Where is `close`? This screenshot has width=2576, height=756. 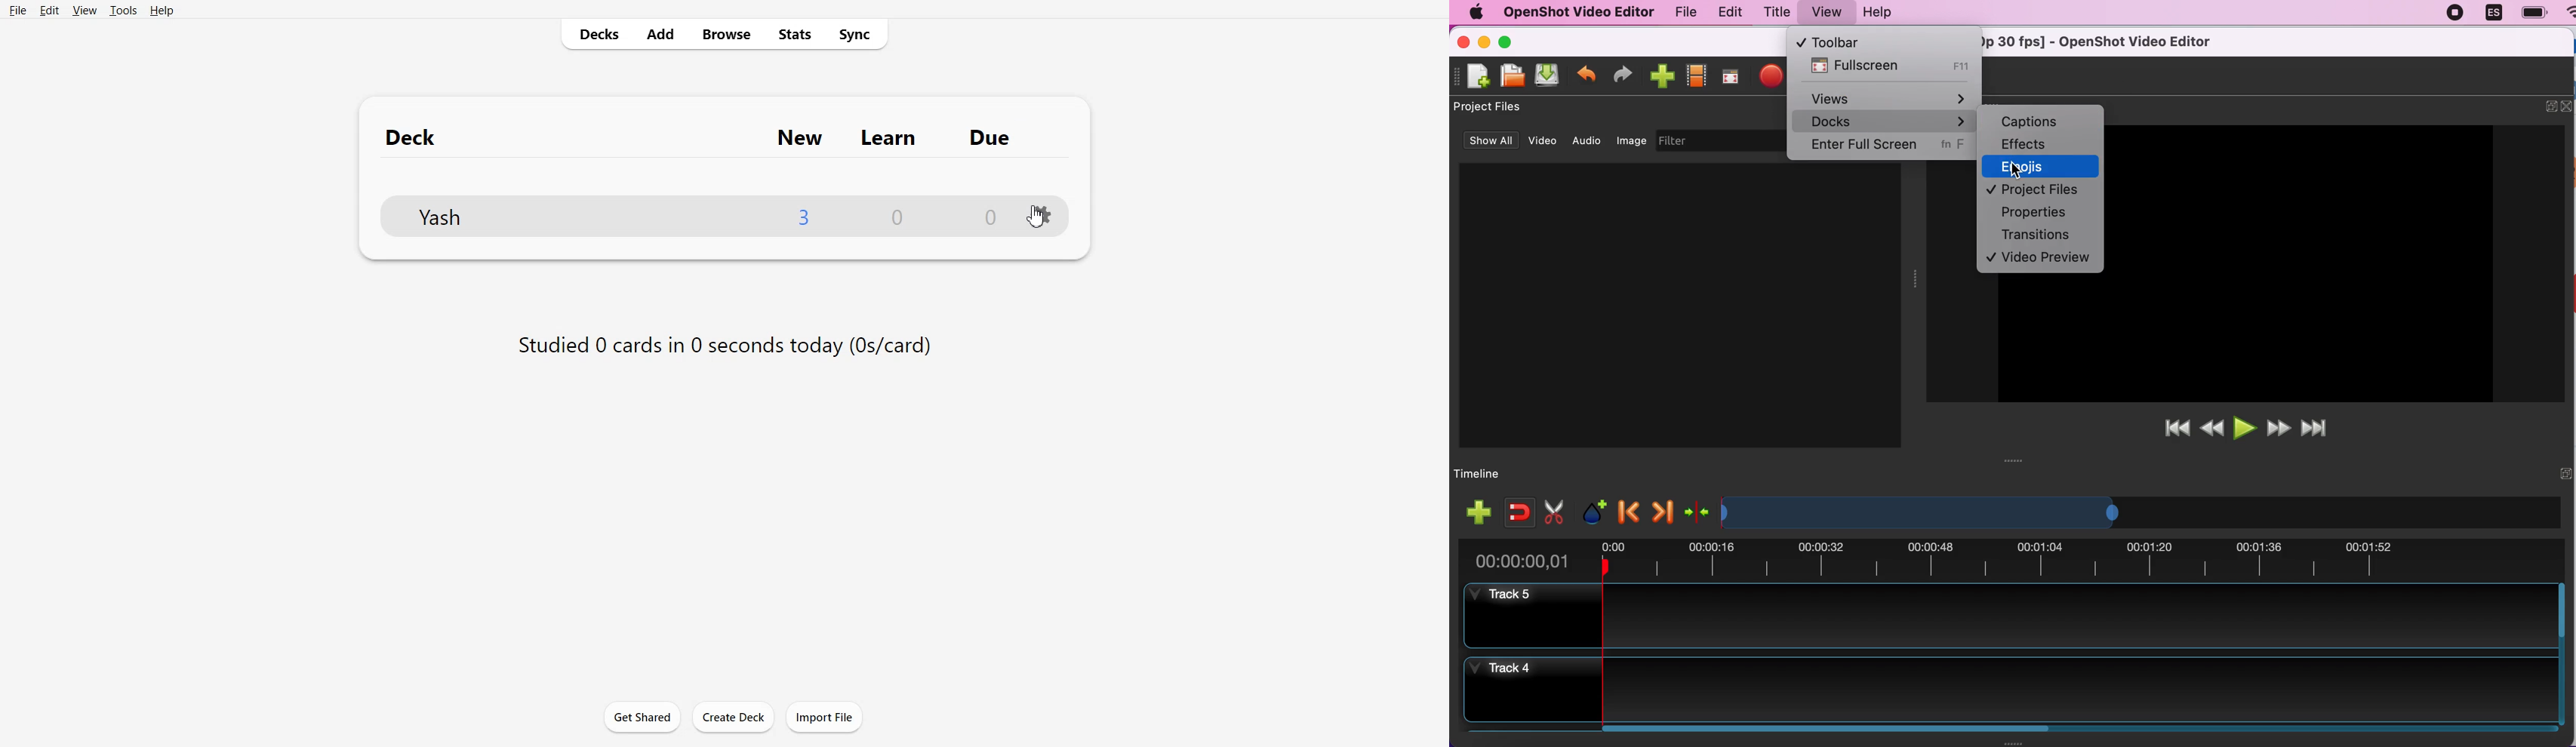 close is located at coordinates (1468, 44).